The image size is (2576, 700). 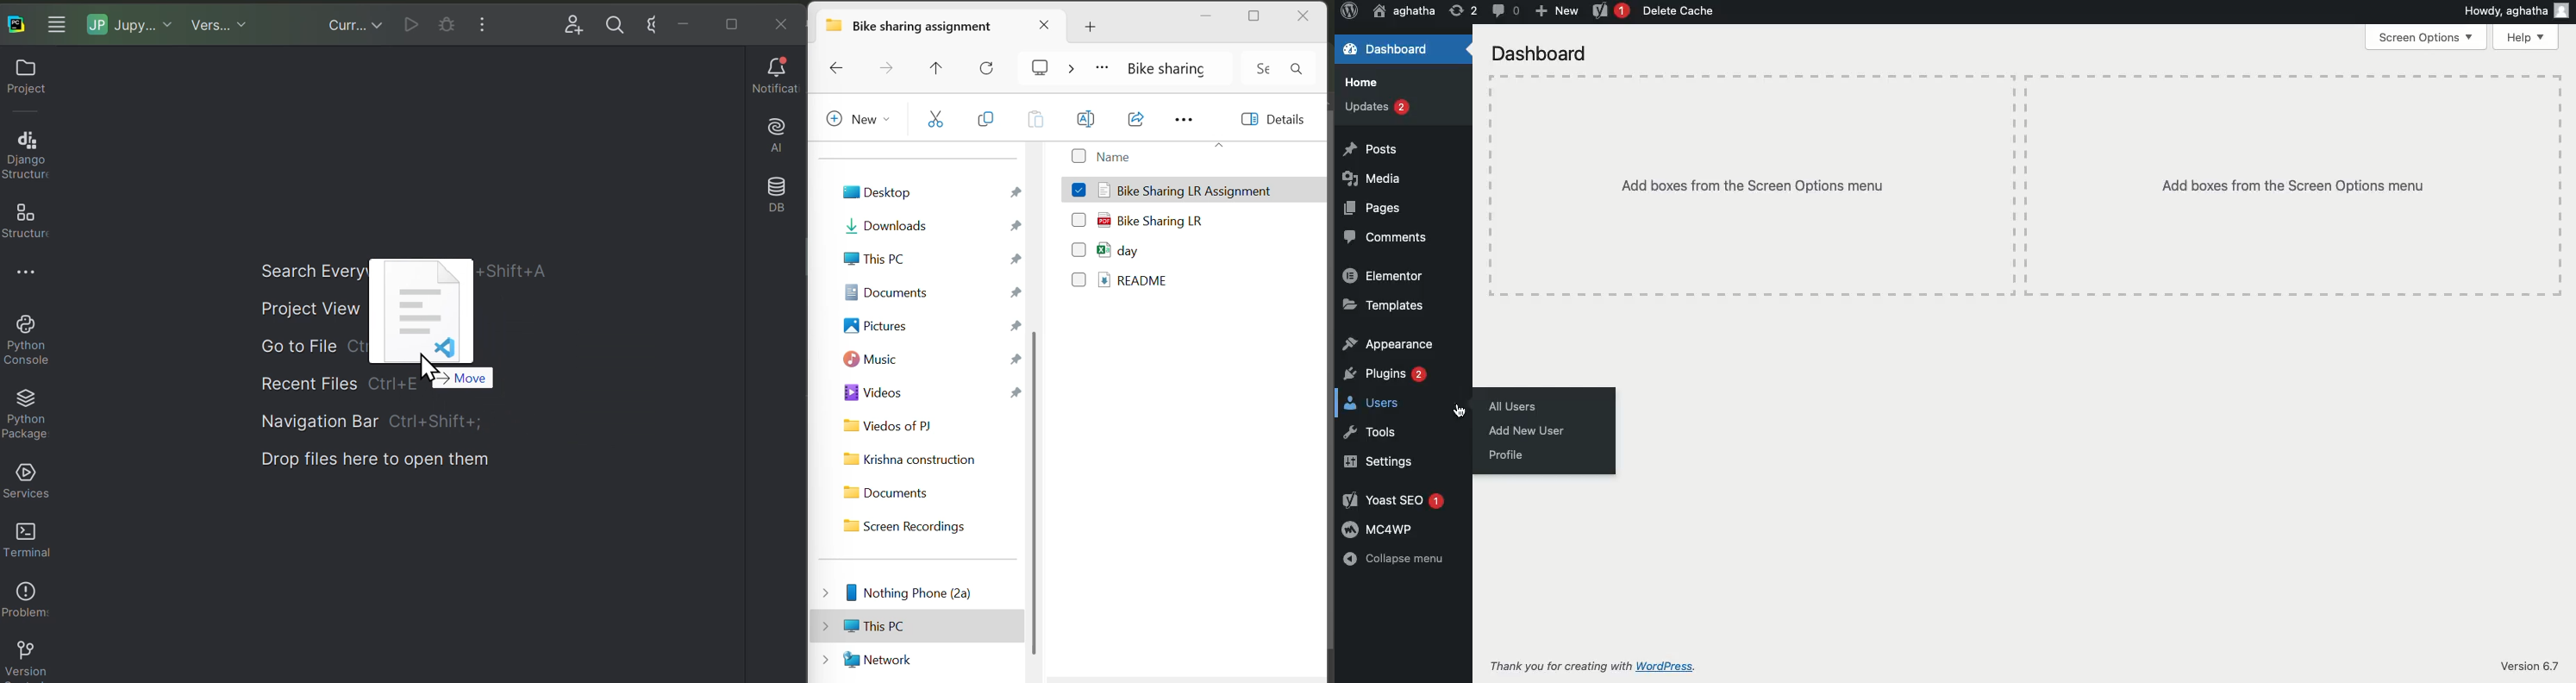 What do you see at coordinates (2514, 10) in the screenshot?
I see `Howdy user` at bounding box center [2514, 10].